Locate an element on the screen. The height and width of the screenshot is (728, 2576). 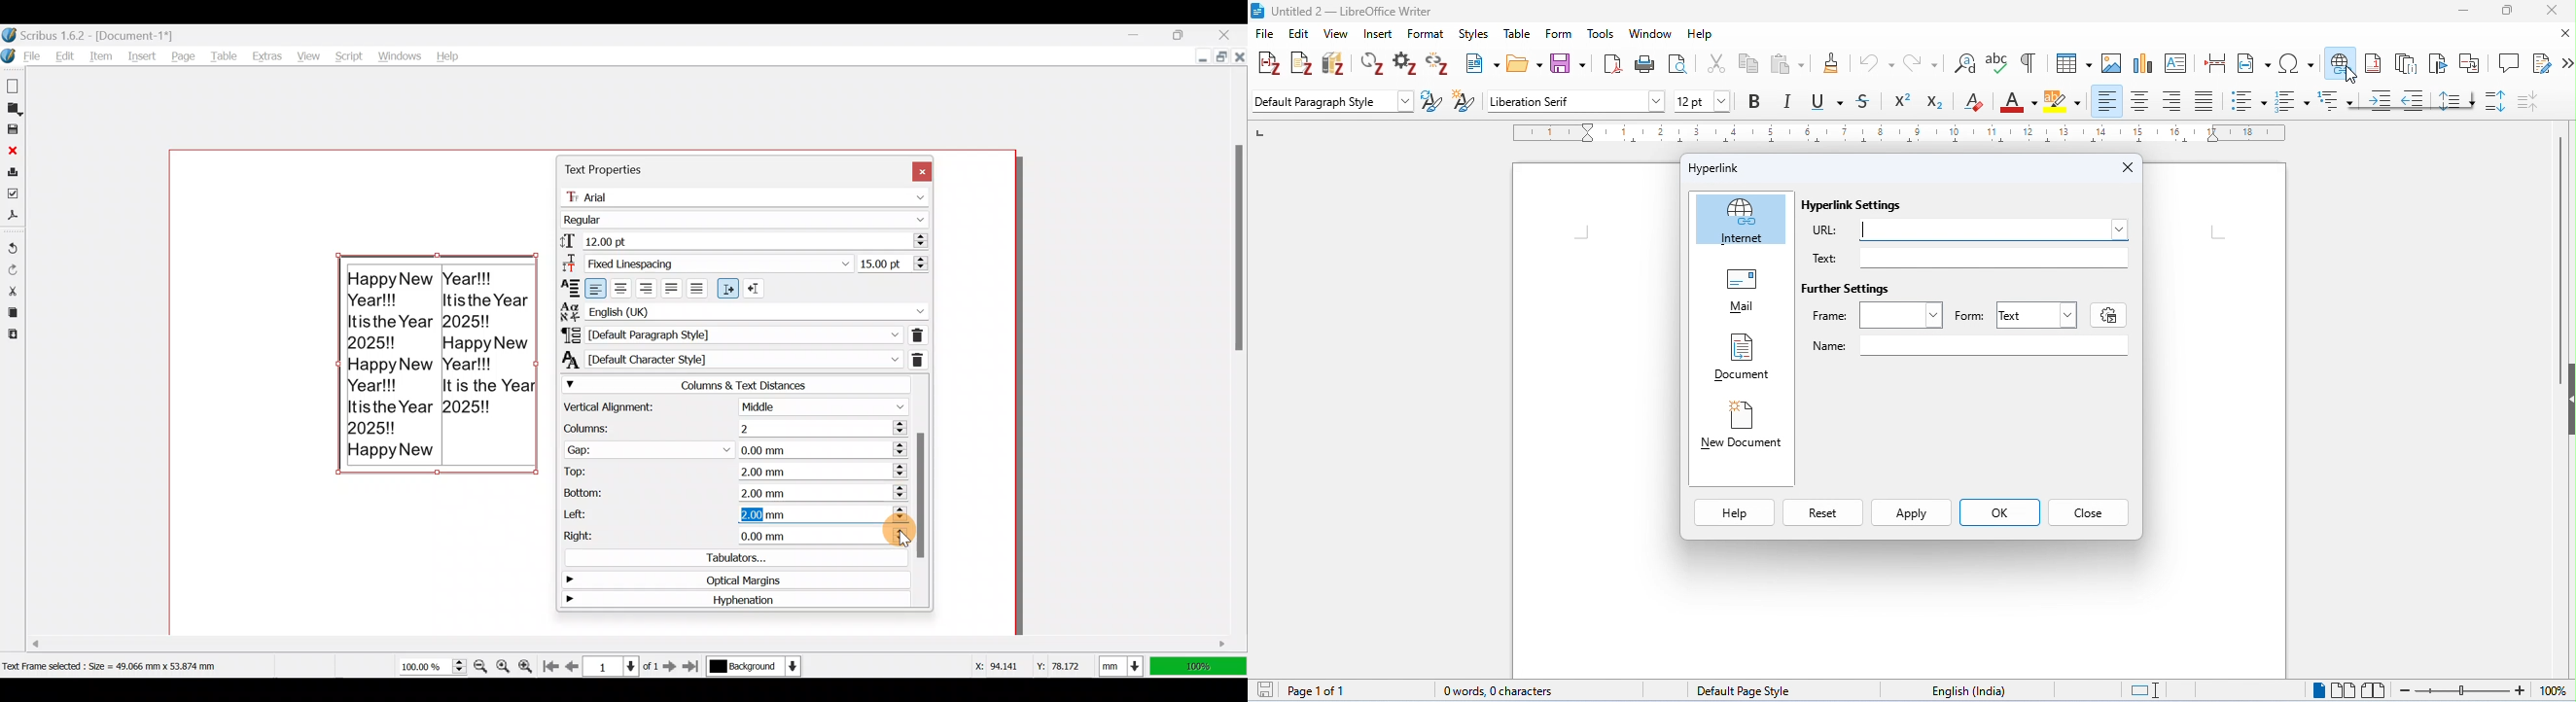
Right is located at coordinates (709, 534).